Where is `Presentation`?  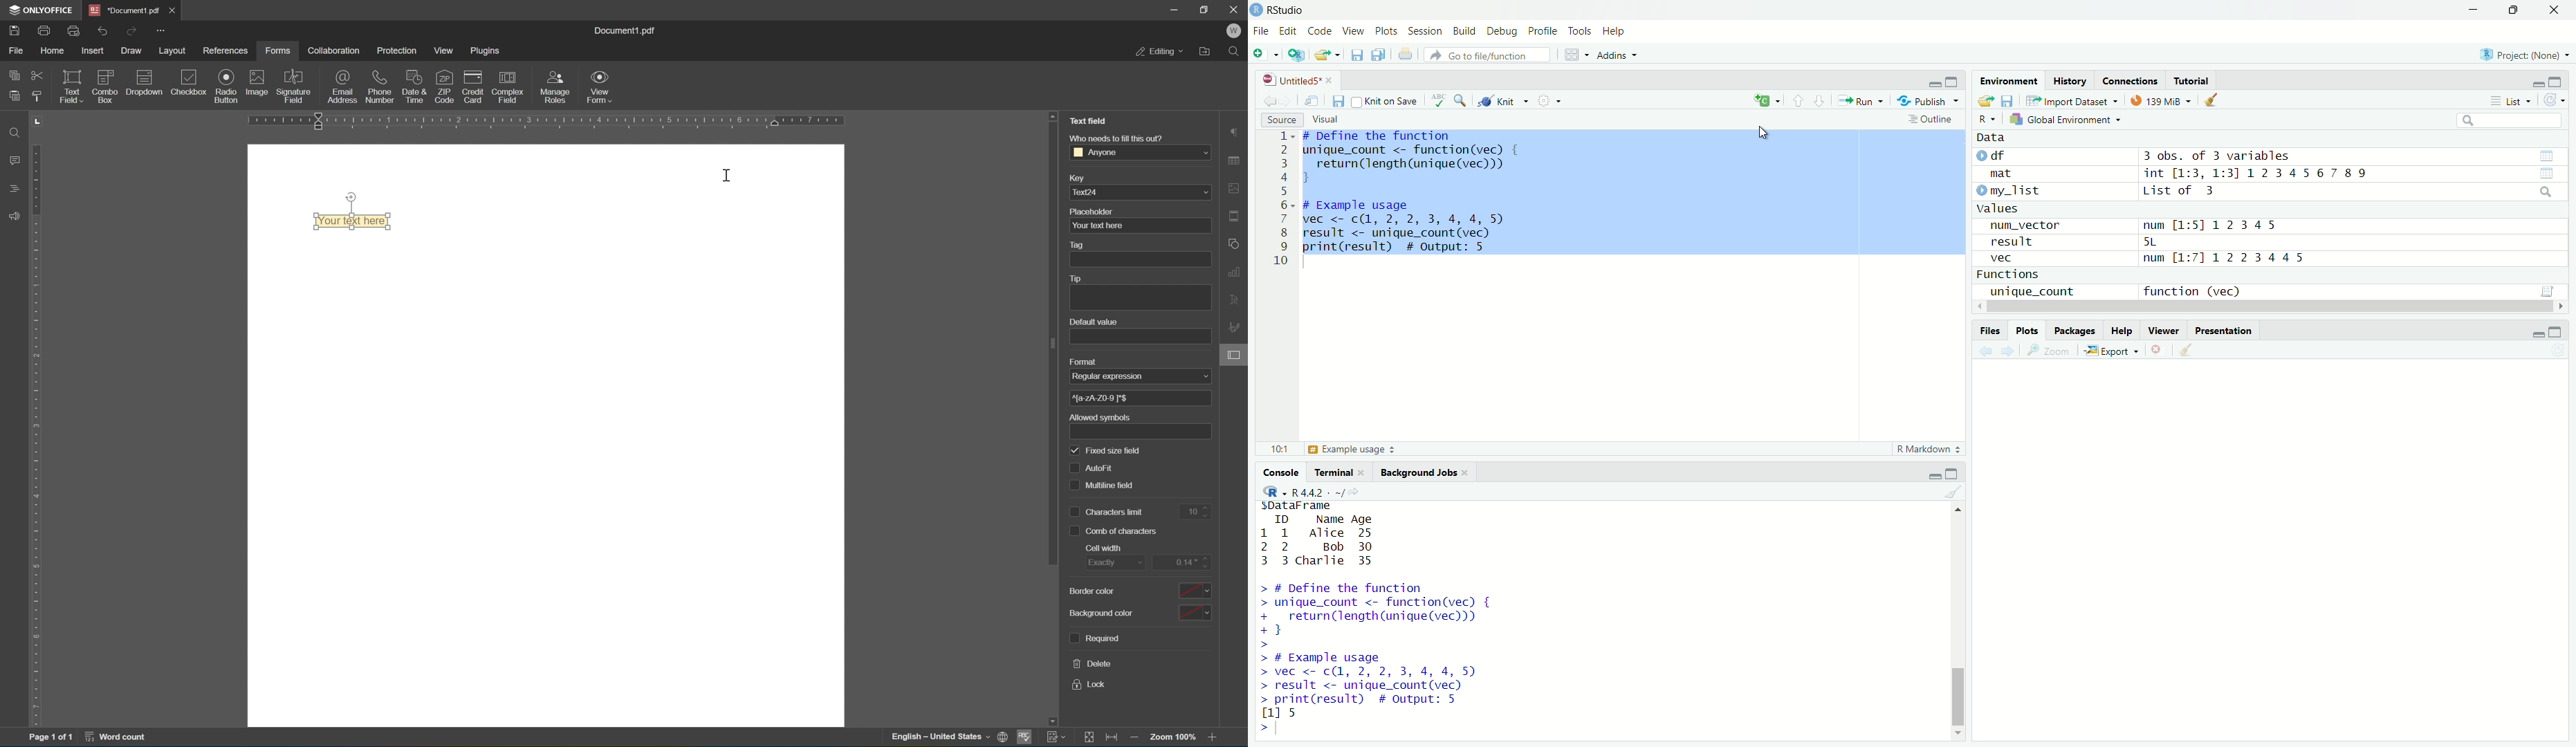
Presentation is located at coordinates (2225, 331).